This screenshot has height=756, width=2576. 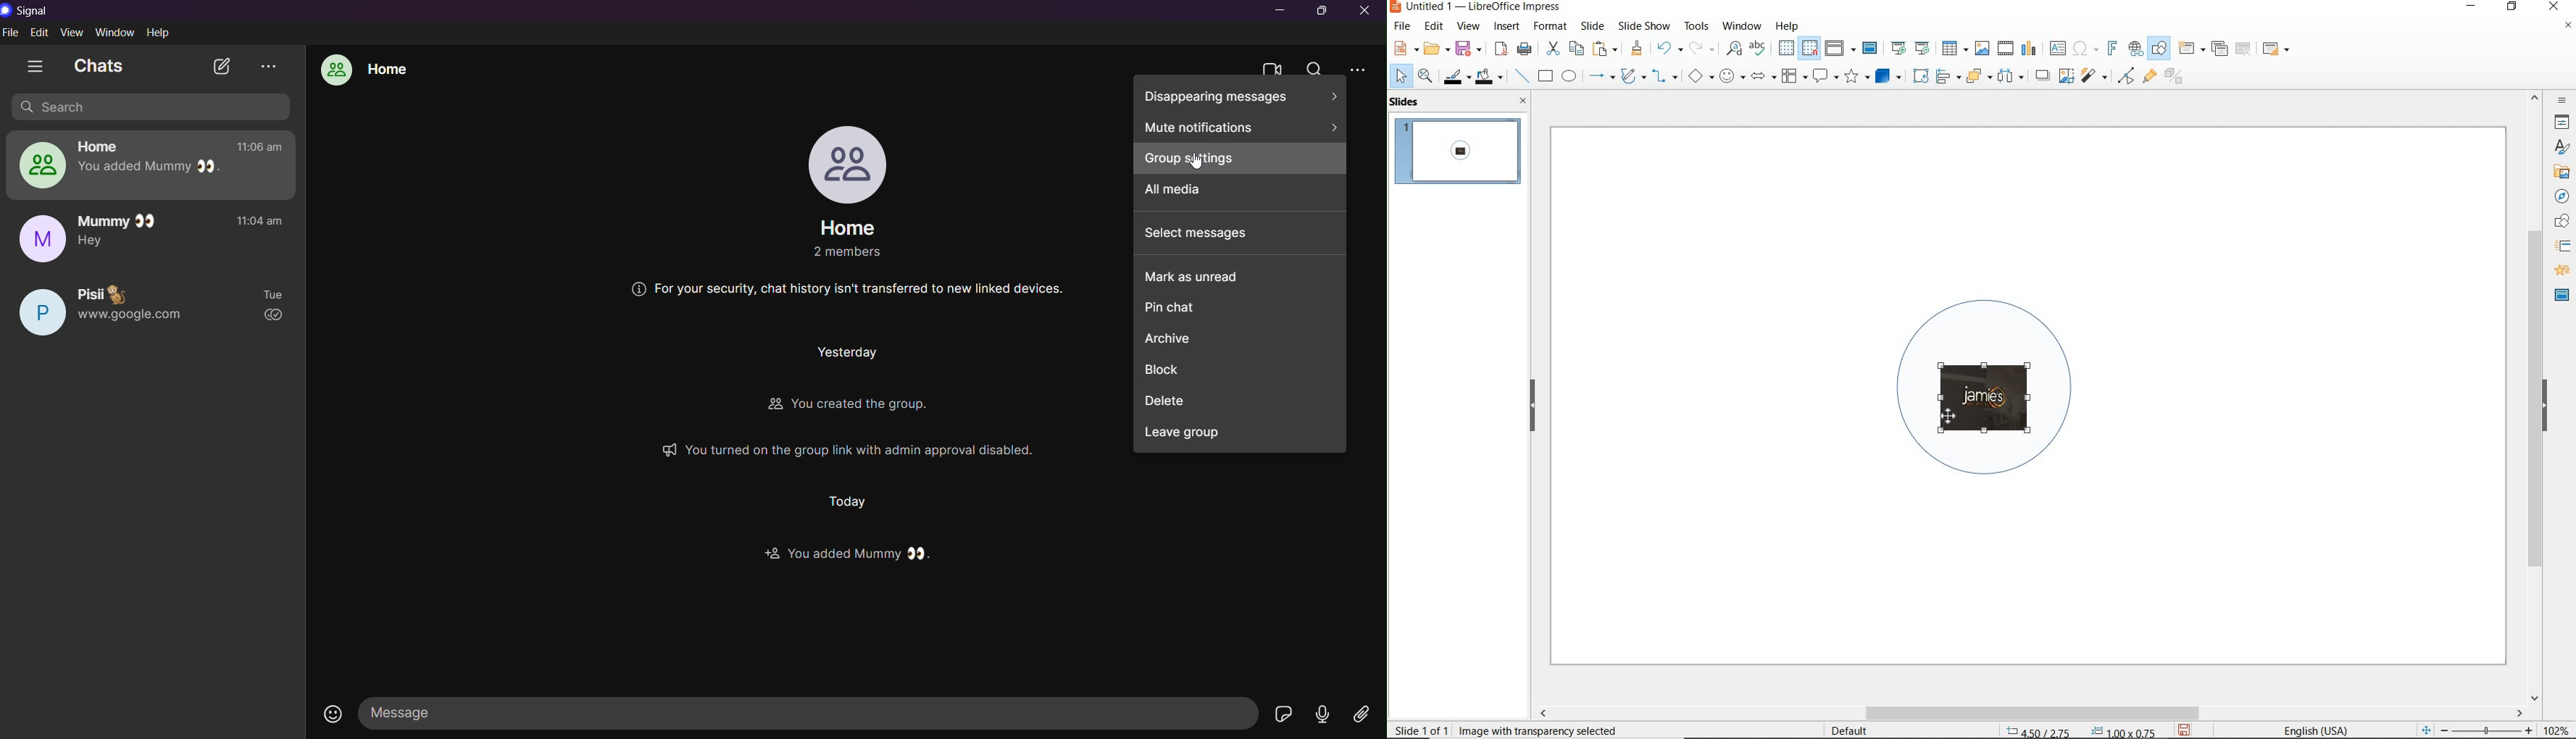 What do you see at coordinates (2110, 49) in the screenshot?
I see `insert fontwork text` at bounding box center [2110, 49].